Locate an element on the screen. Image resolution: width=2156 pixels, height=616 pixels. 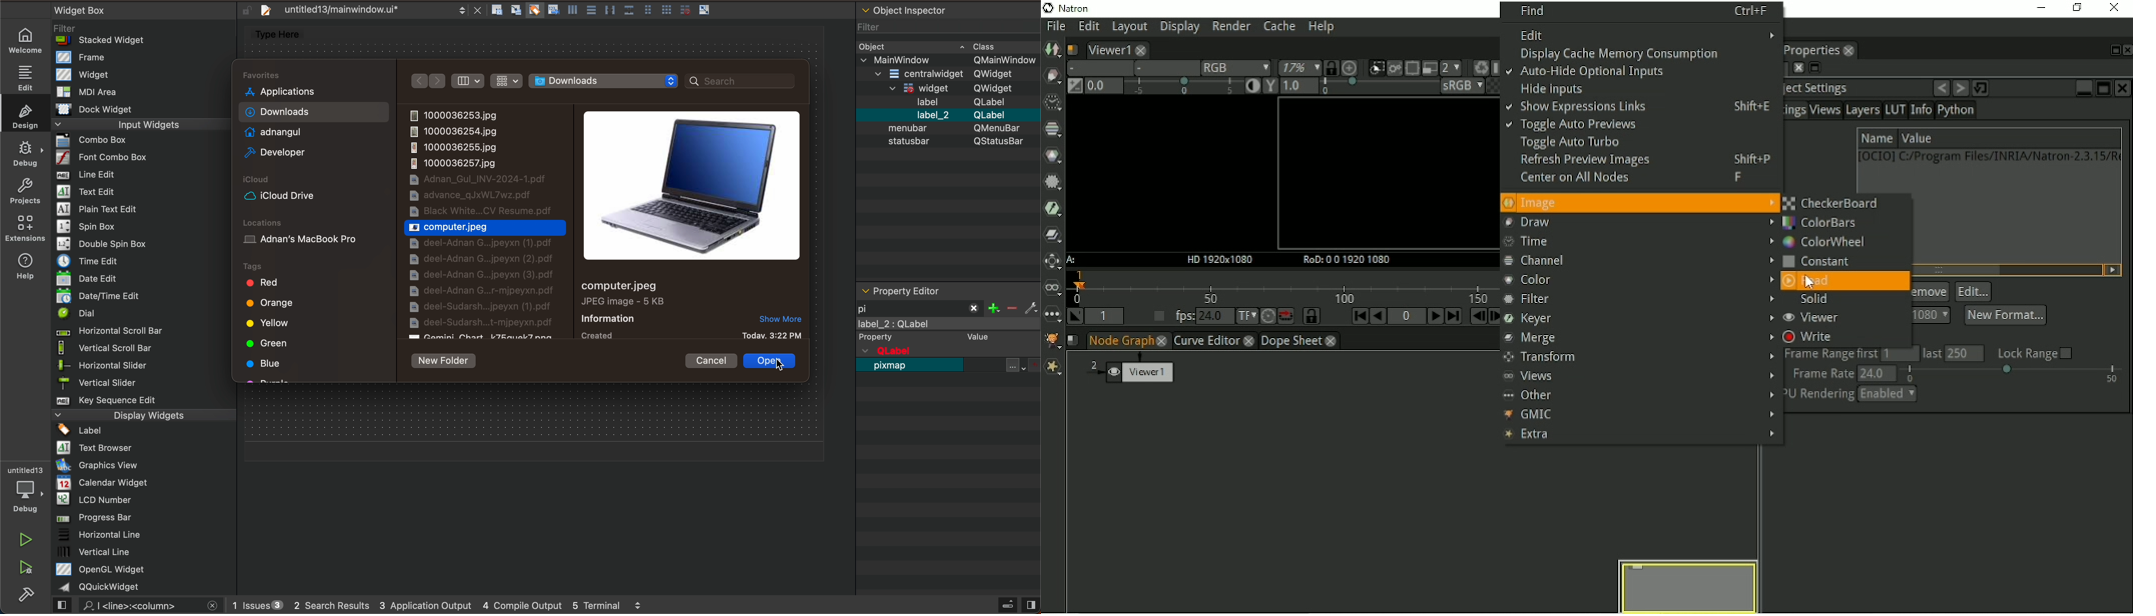
folders is located at coordinates (315, 119).